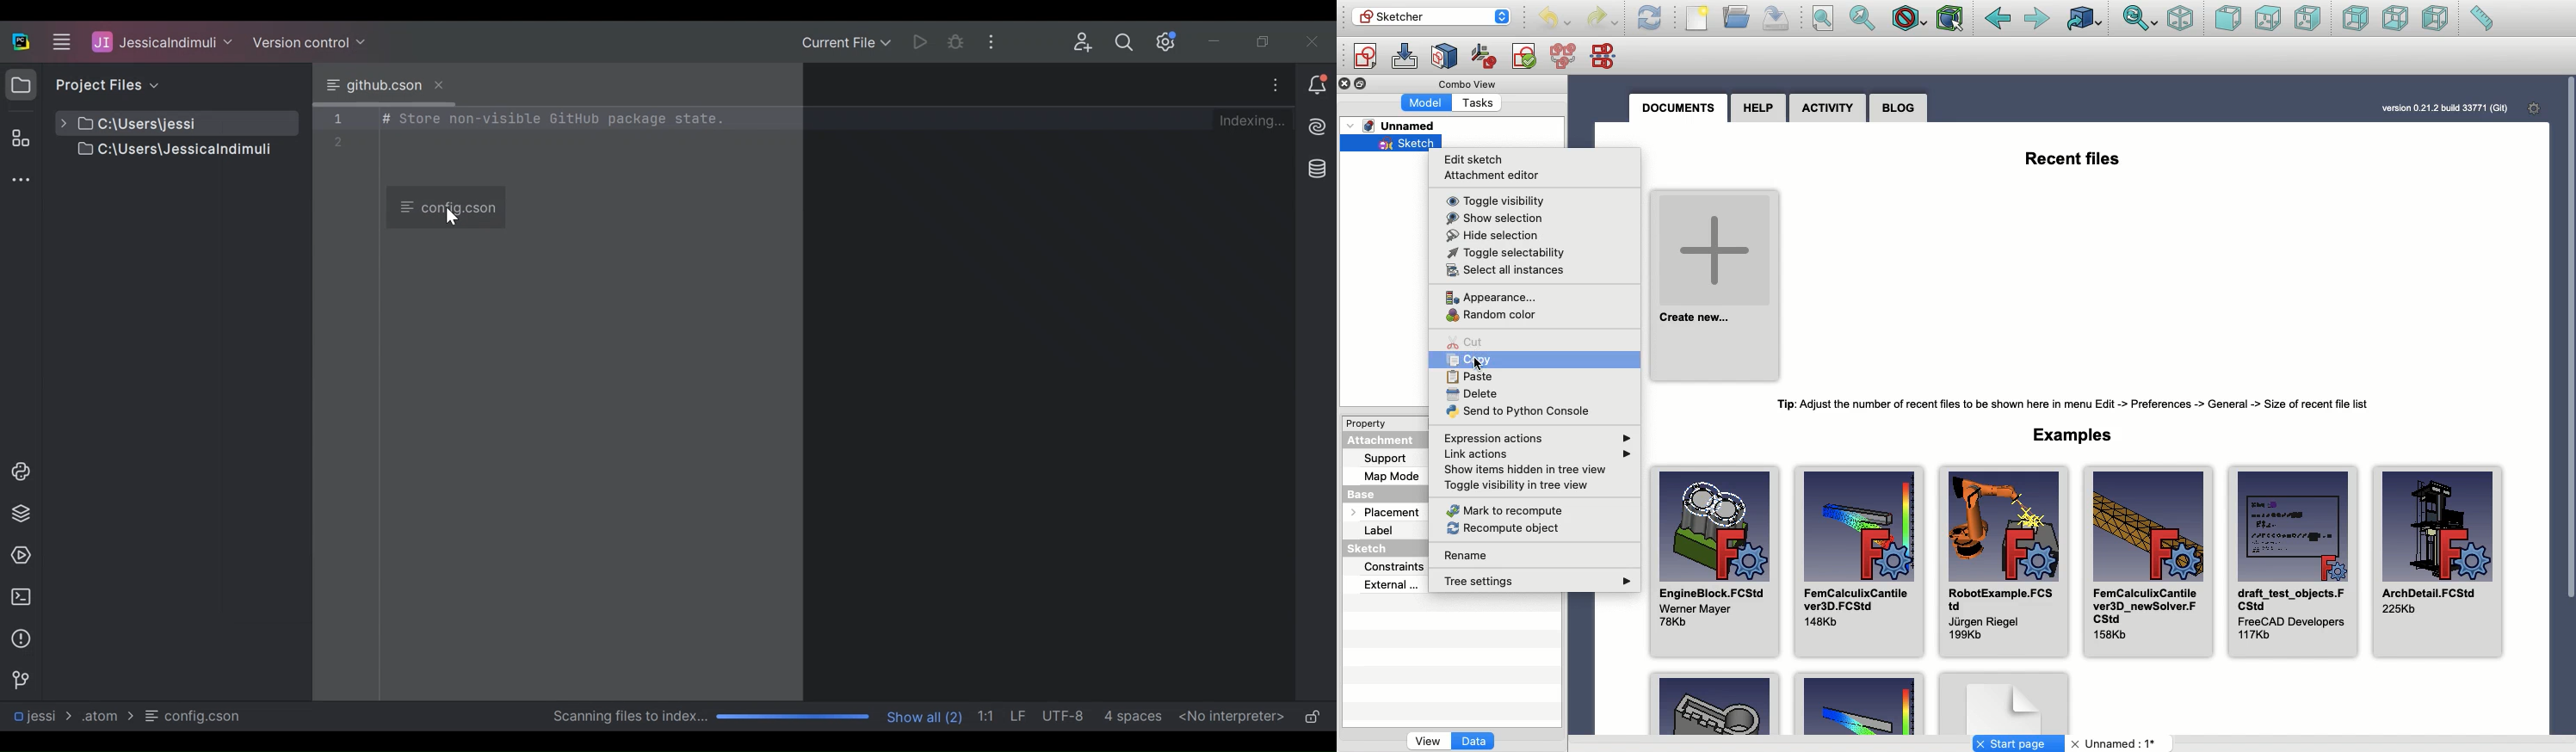  Describe the element at coordinates (1233, 716) in the screenshot. I see `No interpreters` at that location.